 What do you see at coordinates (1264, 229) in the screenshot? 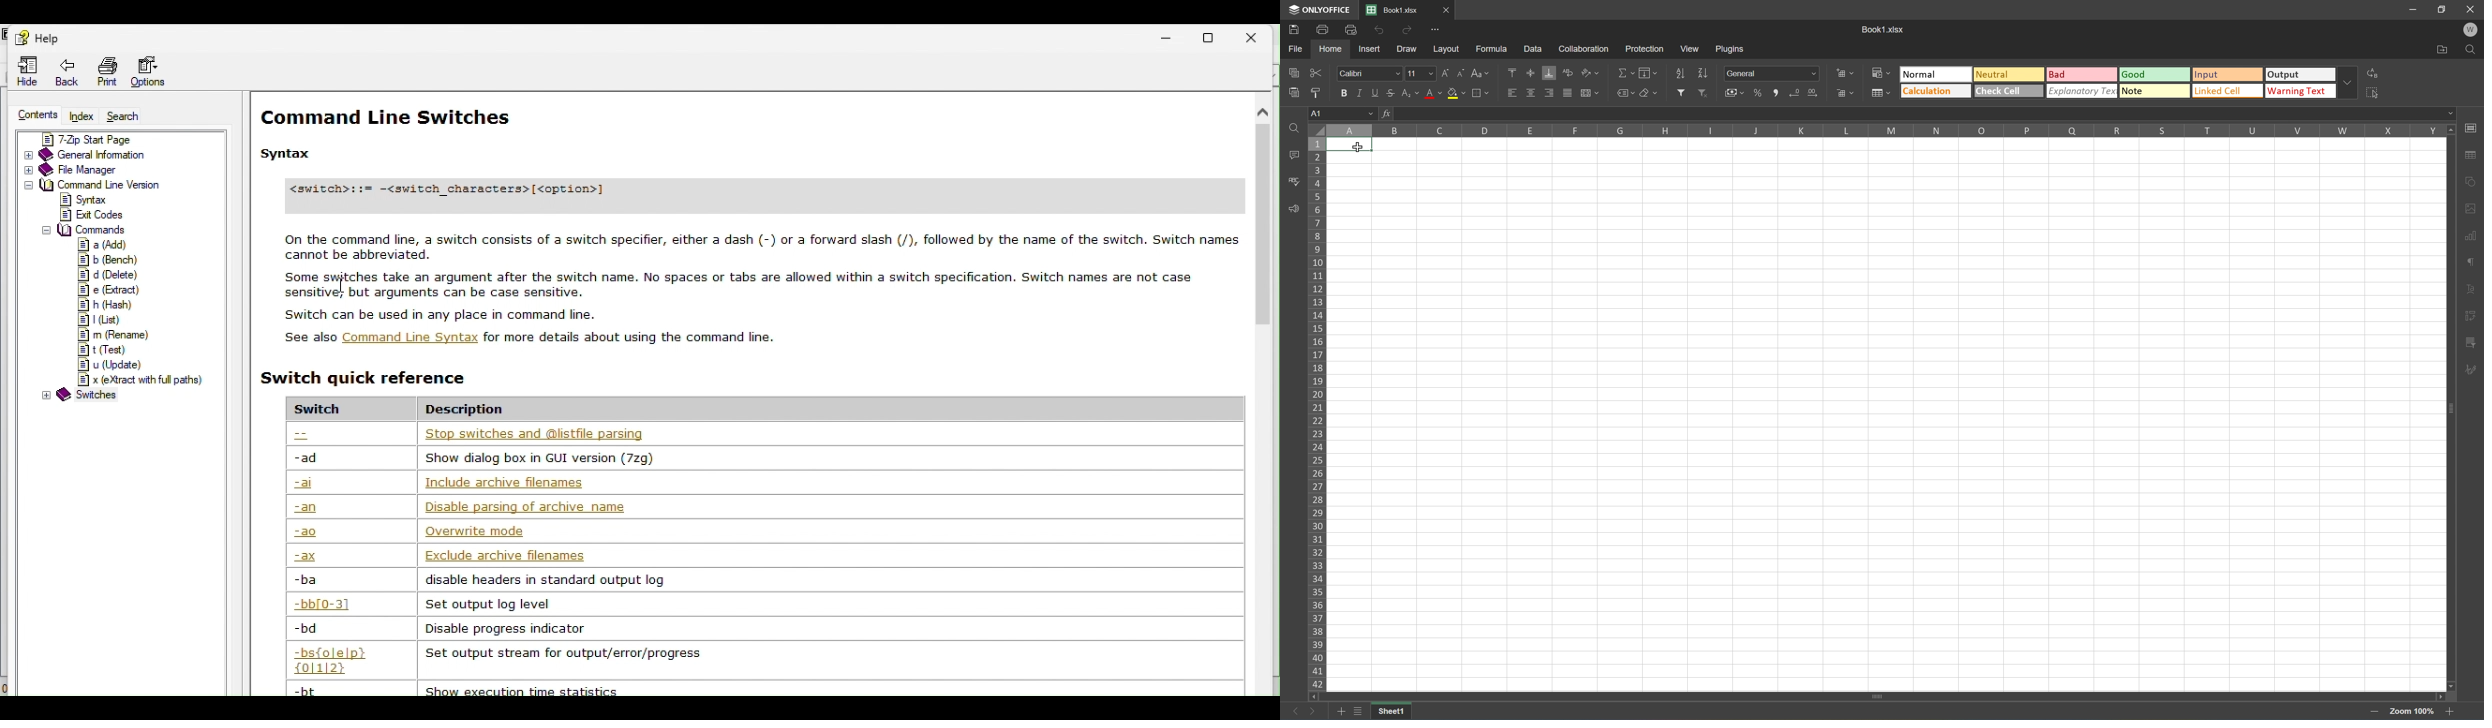
I see `scroll bar` at bounding box center [1264, 229].